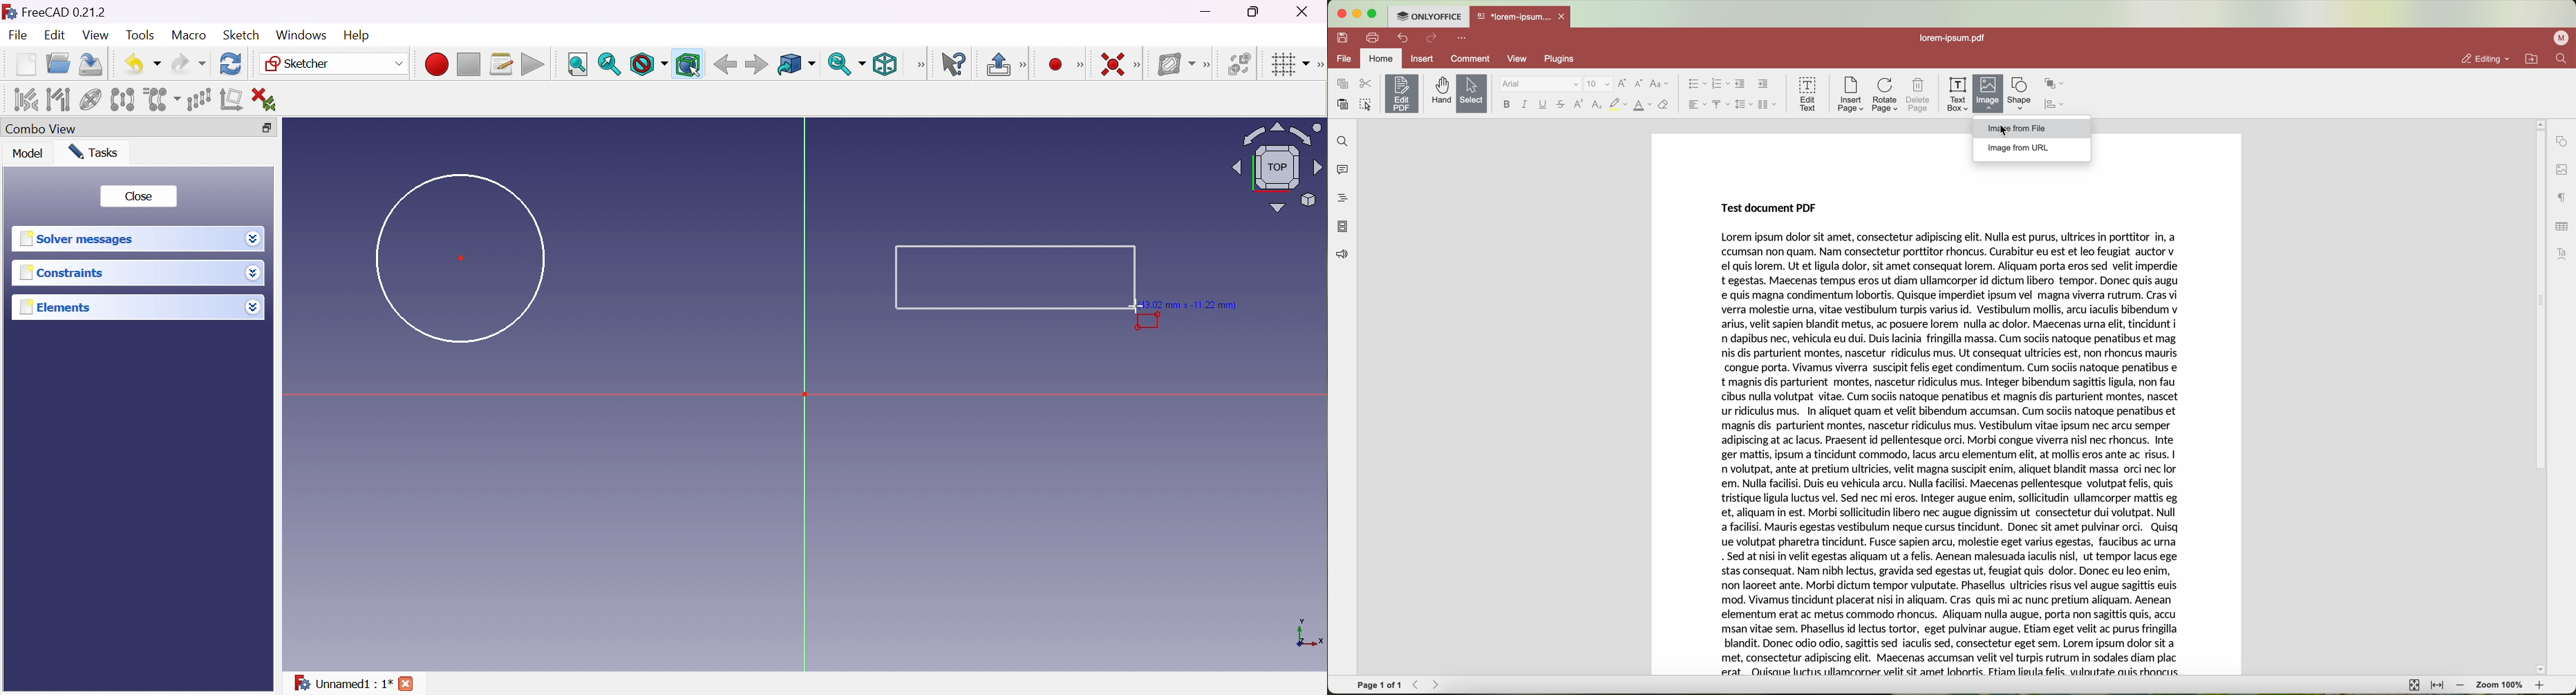 The height and width of the screenshot is (700, 2576). I want to click on shape settings, so click(2562, 141).